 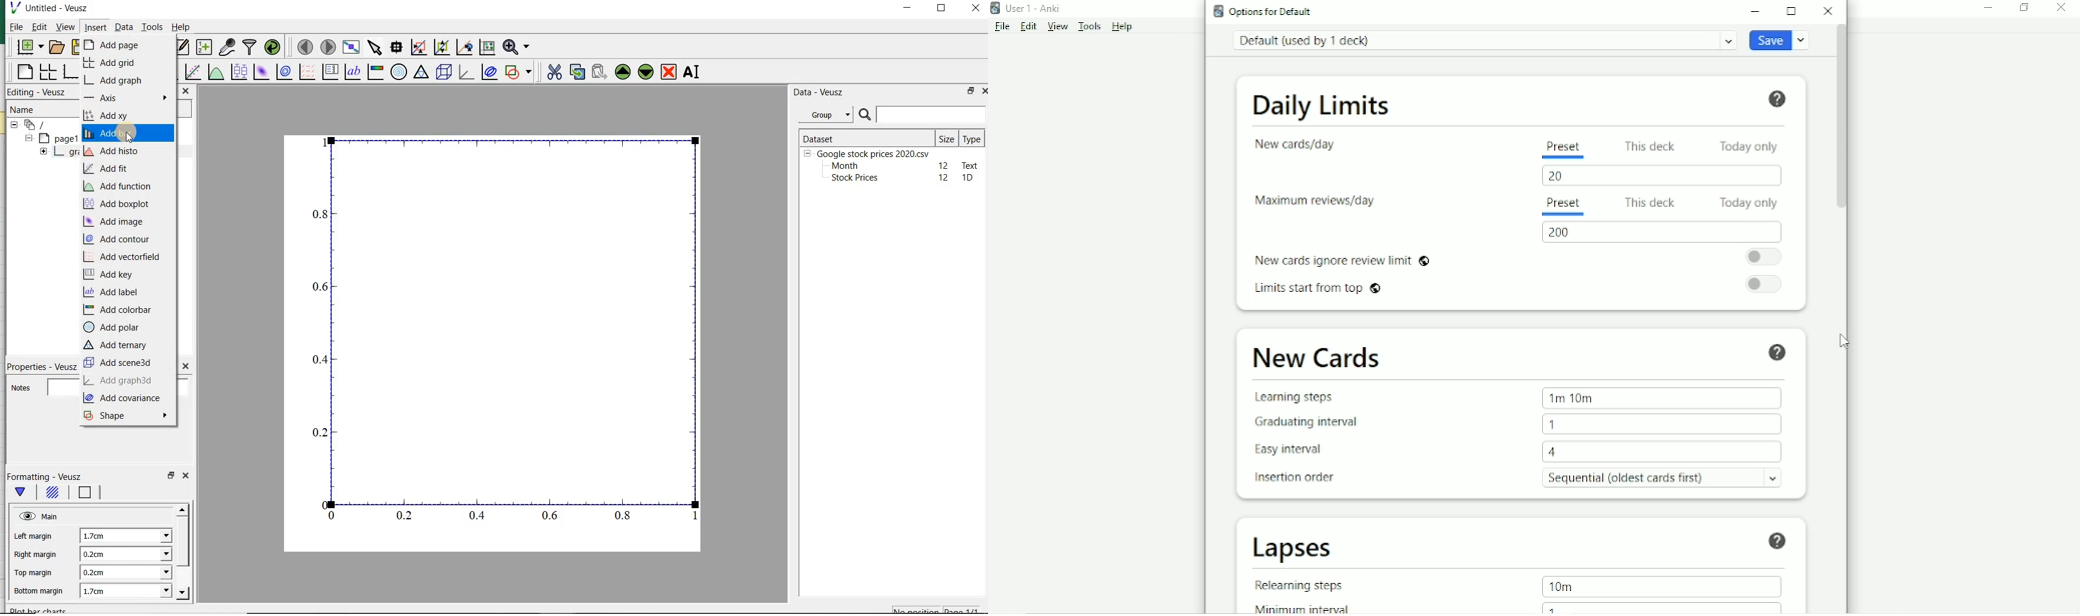 I want to click on Data - Veusz, so click(x=819, y=92).